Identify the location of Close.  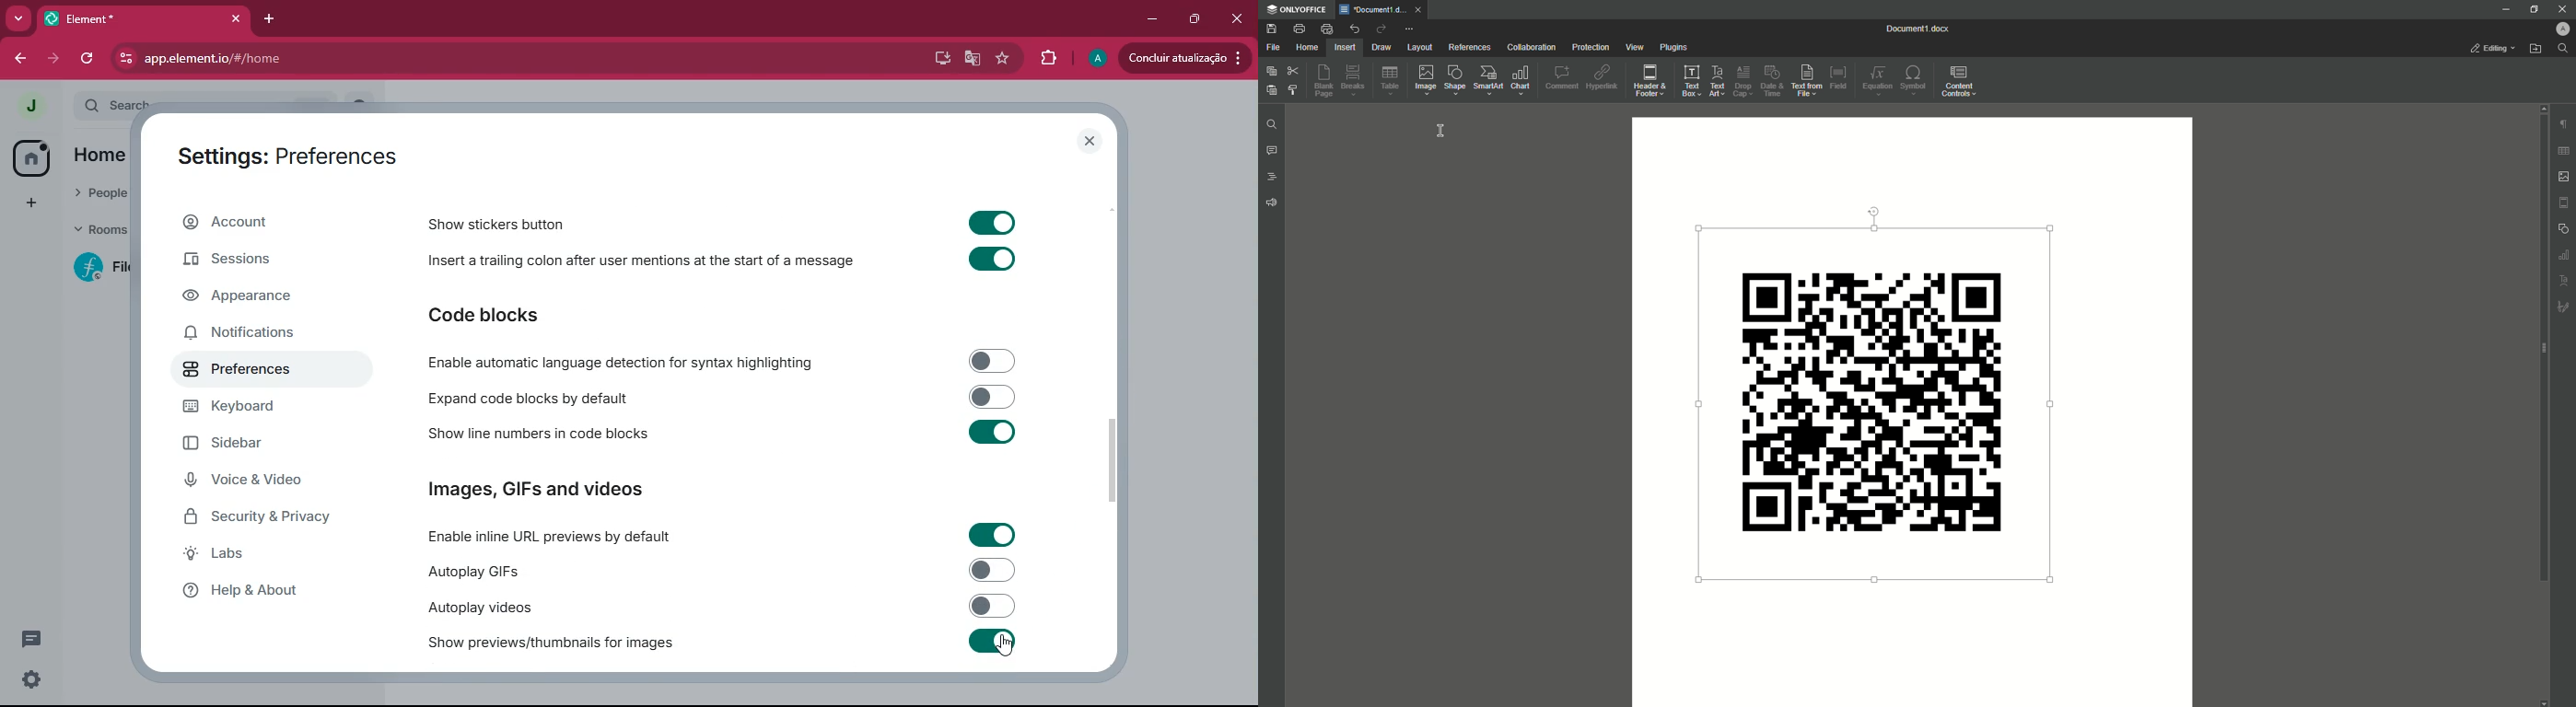
(234, 19).